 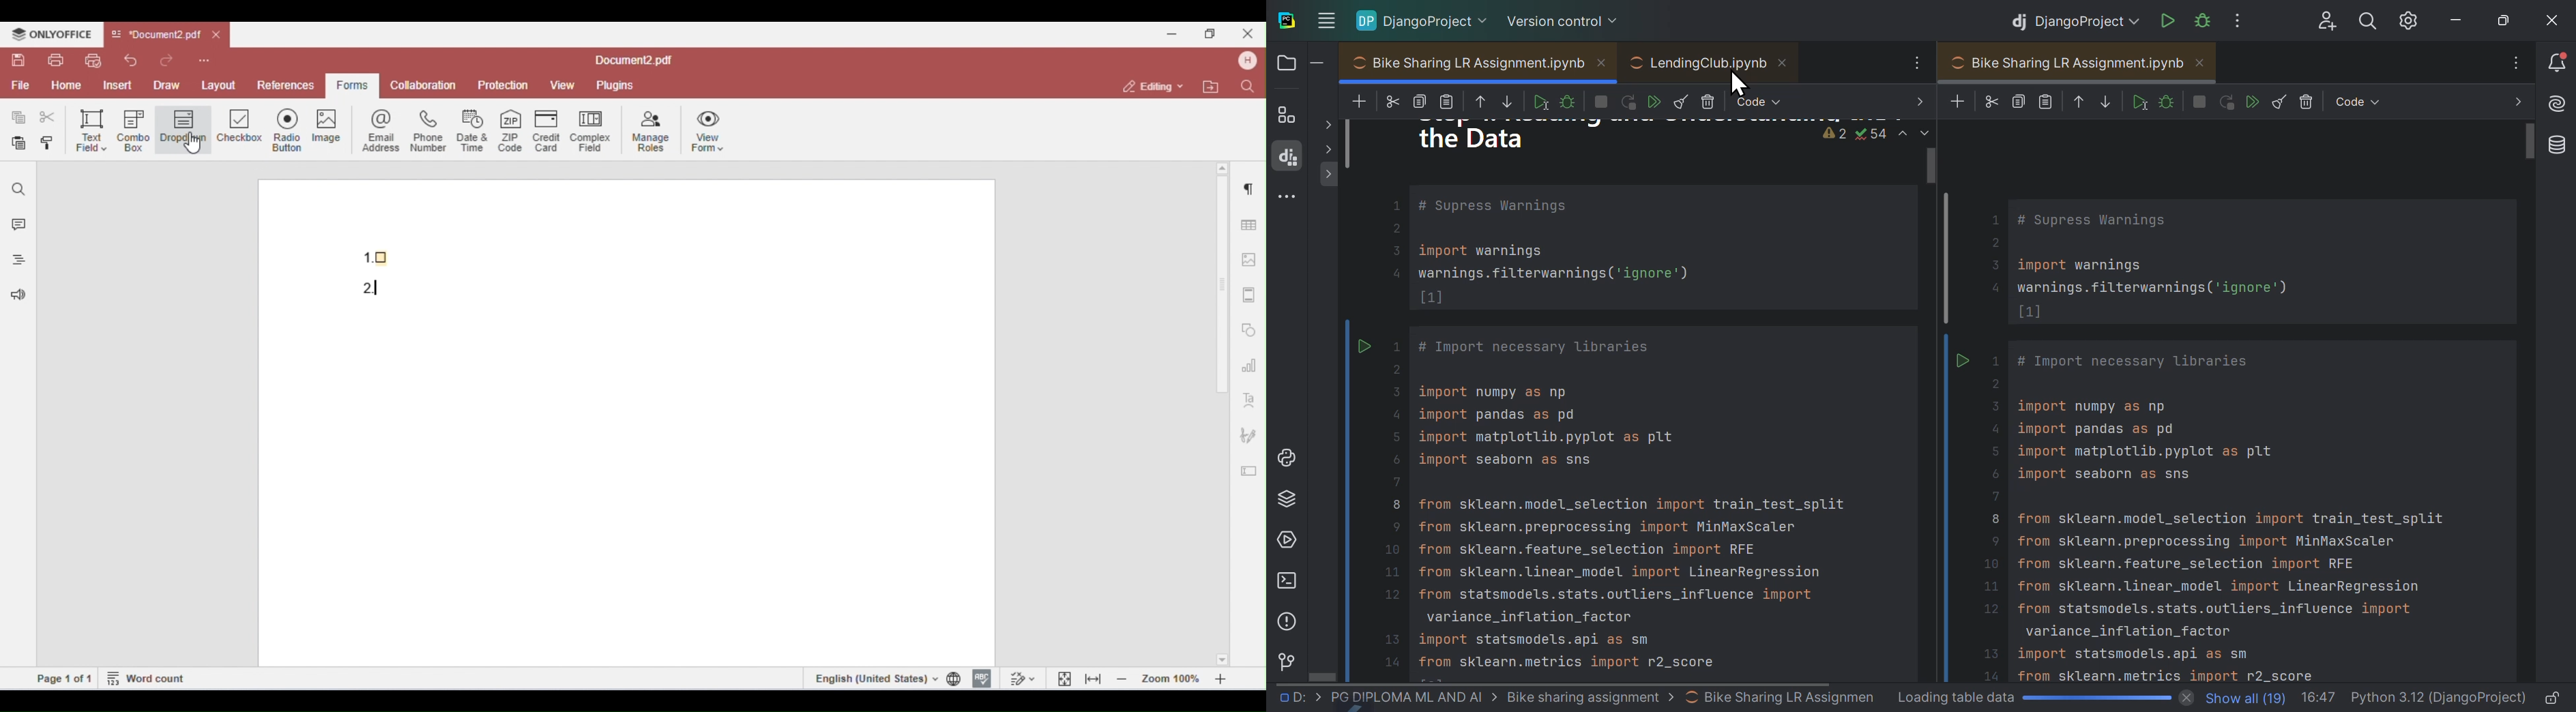 What do you see at coordinates (2504, 19) in the screenshot?
I see `At maximise` at bounding box center [2504, 19].